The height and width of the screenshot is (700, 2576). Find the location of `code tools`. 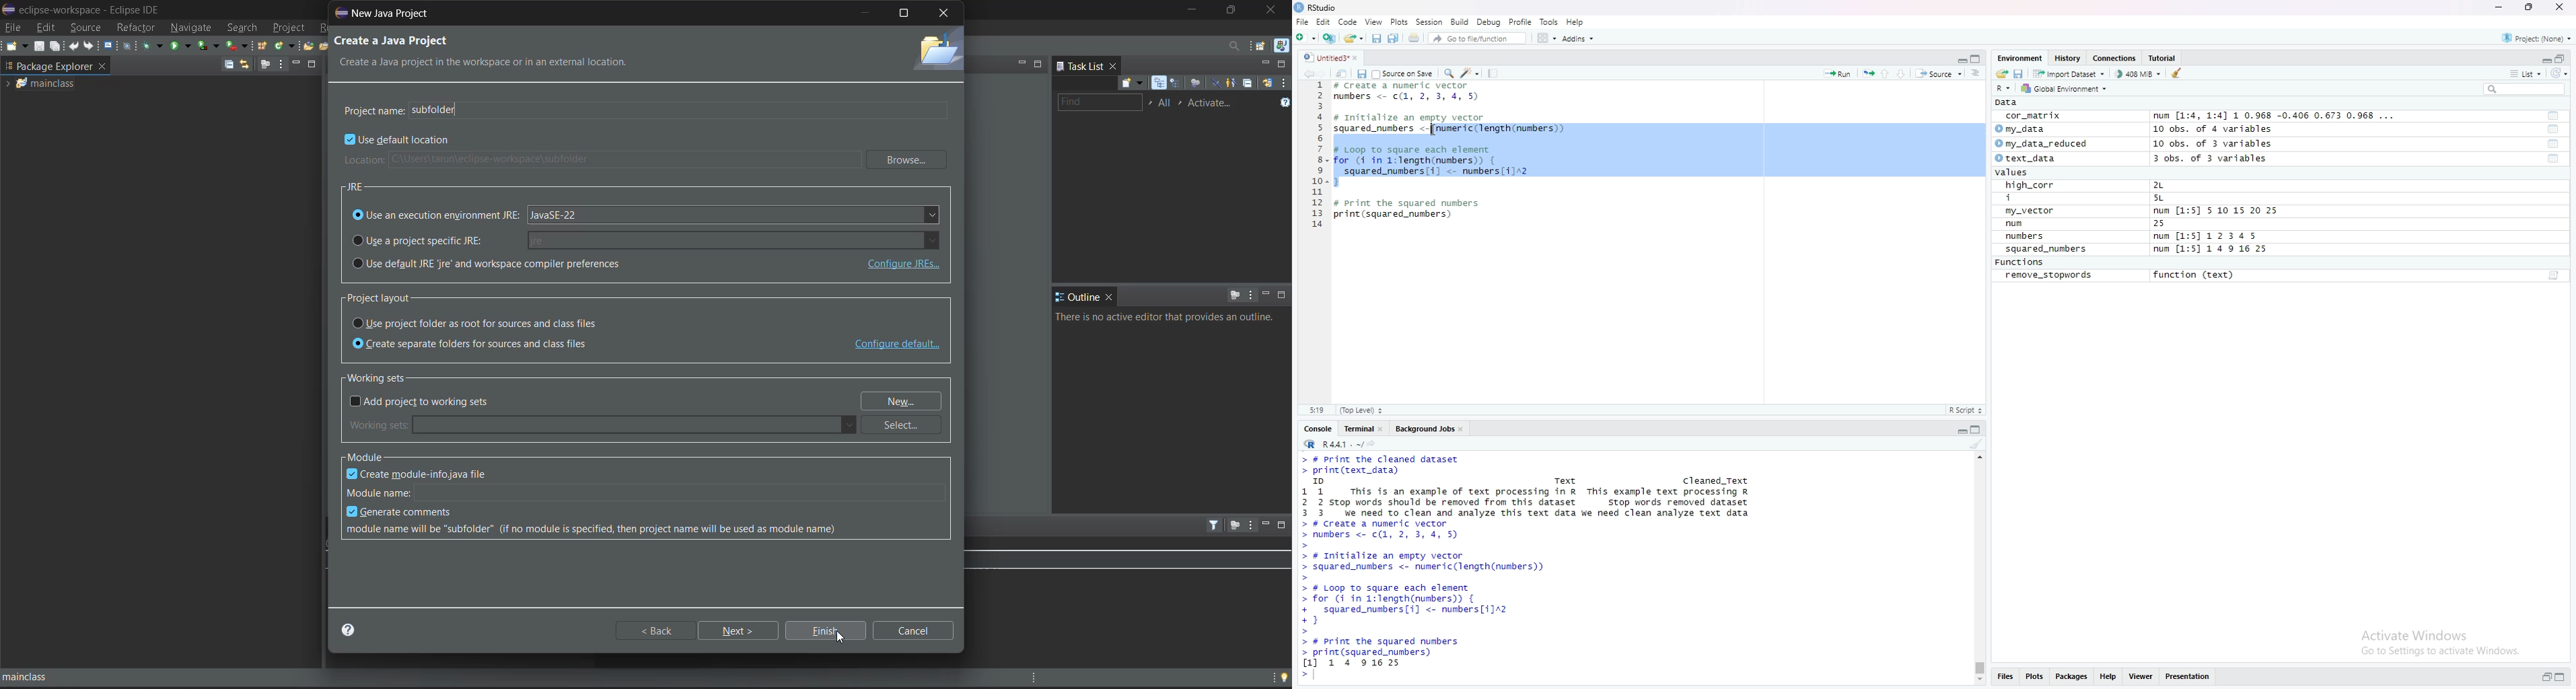

code tools is located at coordinates (1470, 72).